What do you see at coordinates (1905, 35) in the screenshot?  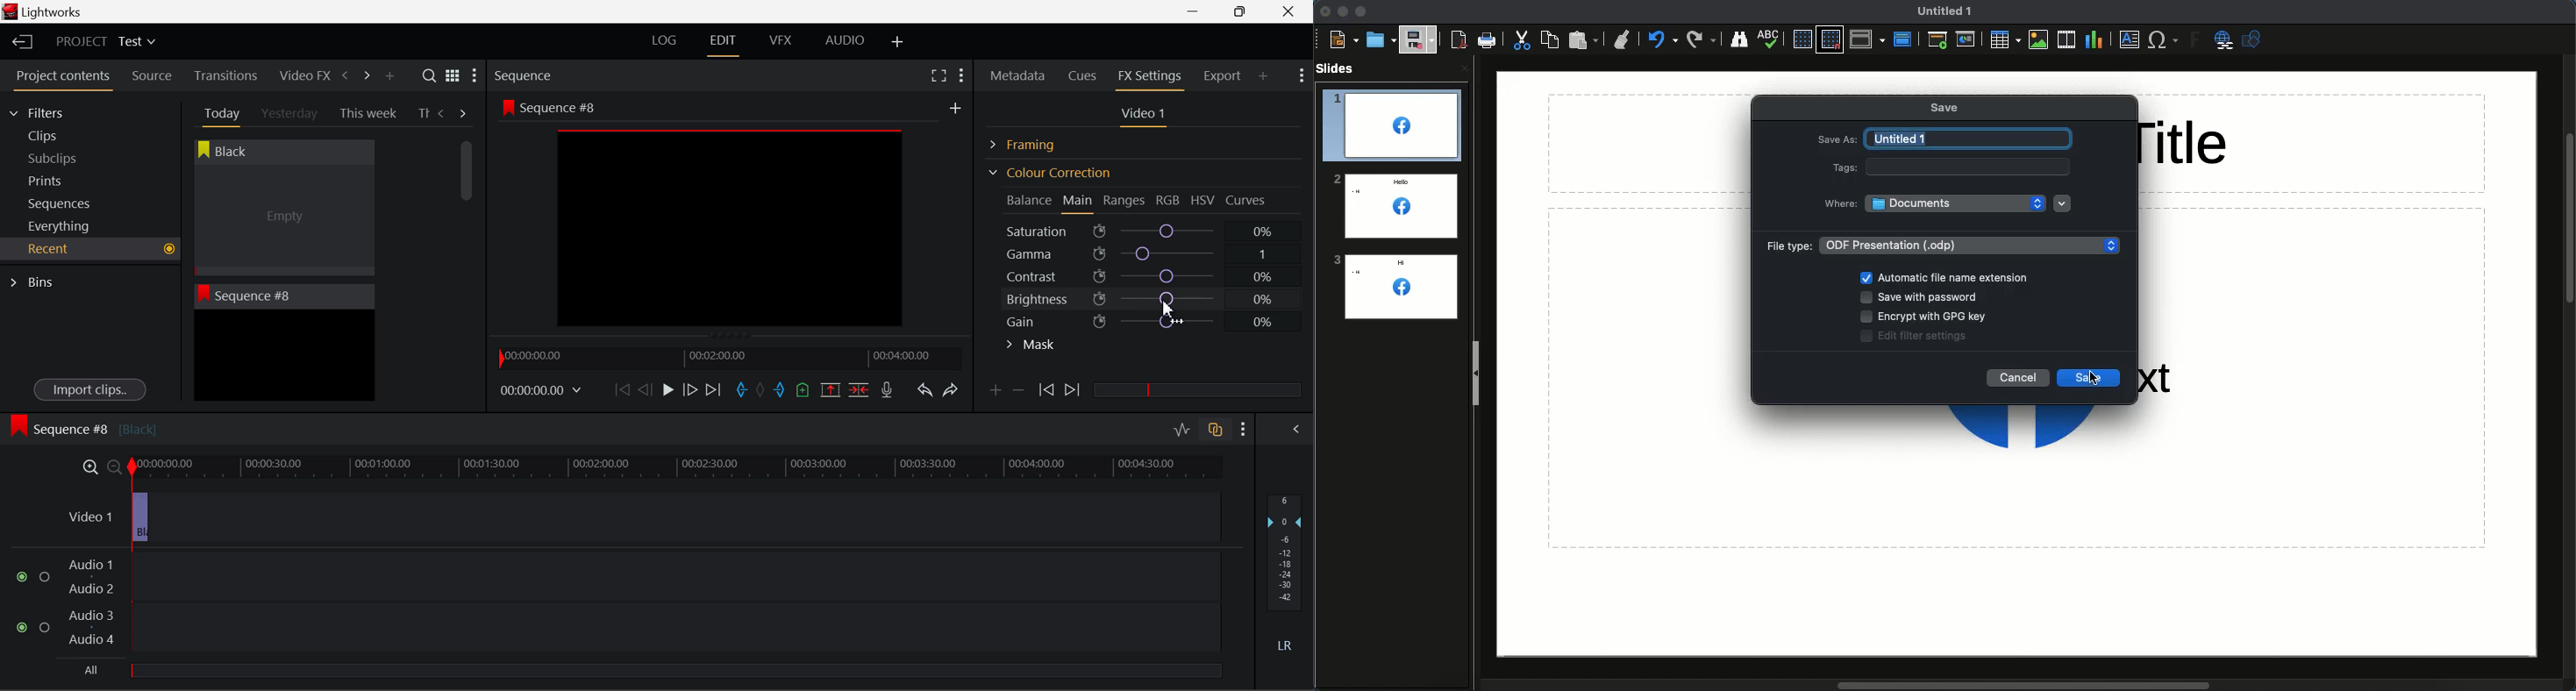 I see `Master slide` at bounding box center [1905, 35].